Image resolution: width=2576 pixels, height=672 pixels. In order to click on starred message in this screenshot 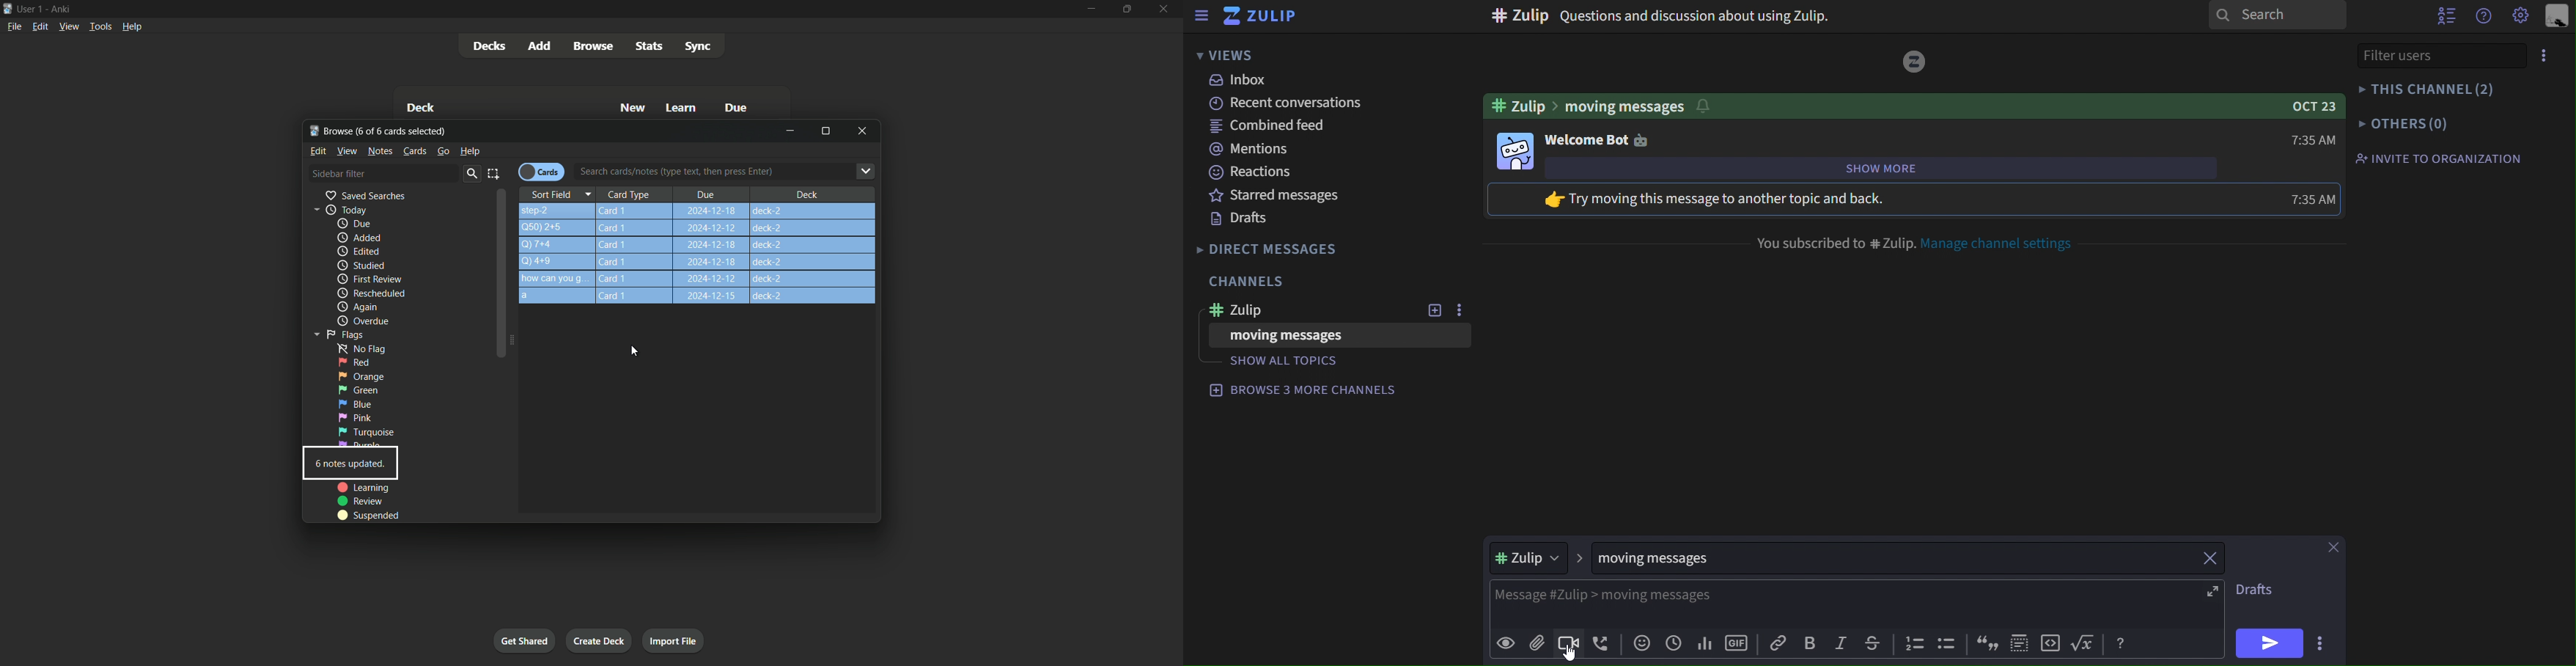, I will do `click(1268, 196)`.